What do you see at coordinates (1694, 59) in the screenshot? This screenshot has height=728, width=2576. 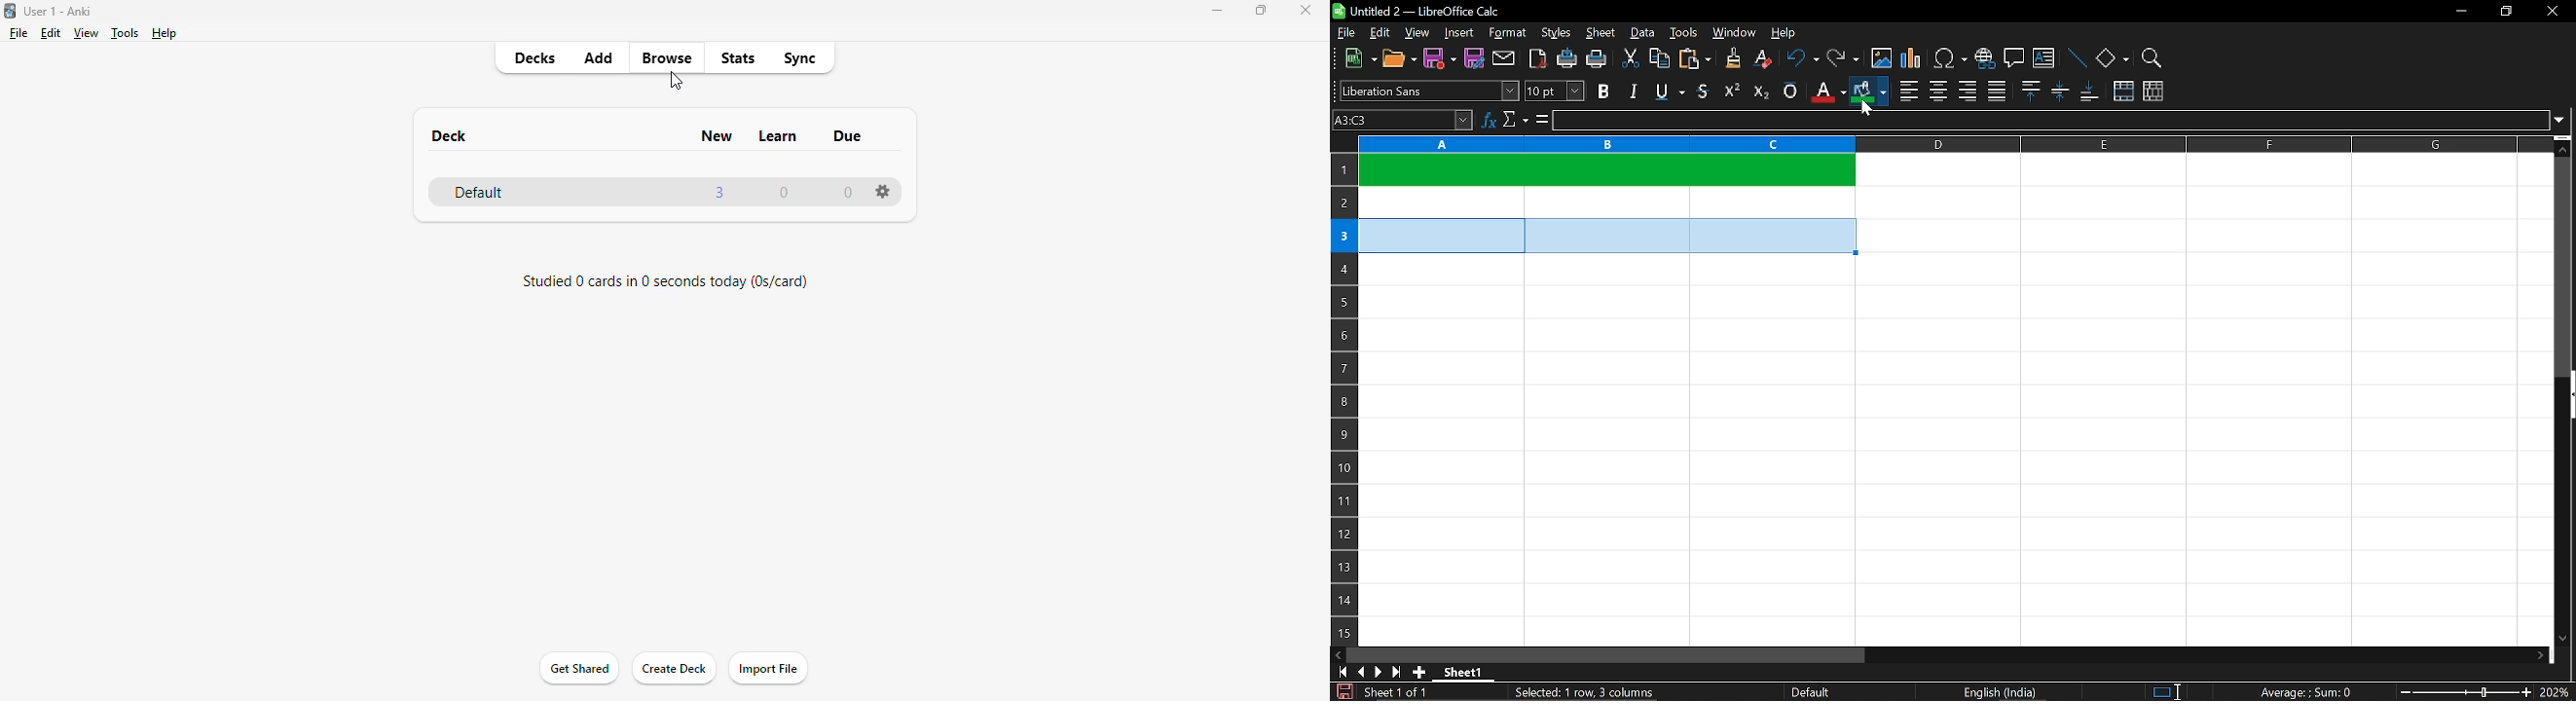 I see `paste` at bounding box center [1694, 59].